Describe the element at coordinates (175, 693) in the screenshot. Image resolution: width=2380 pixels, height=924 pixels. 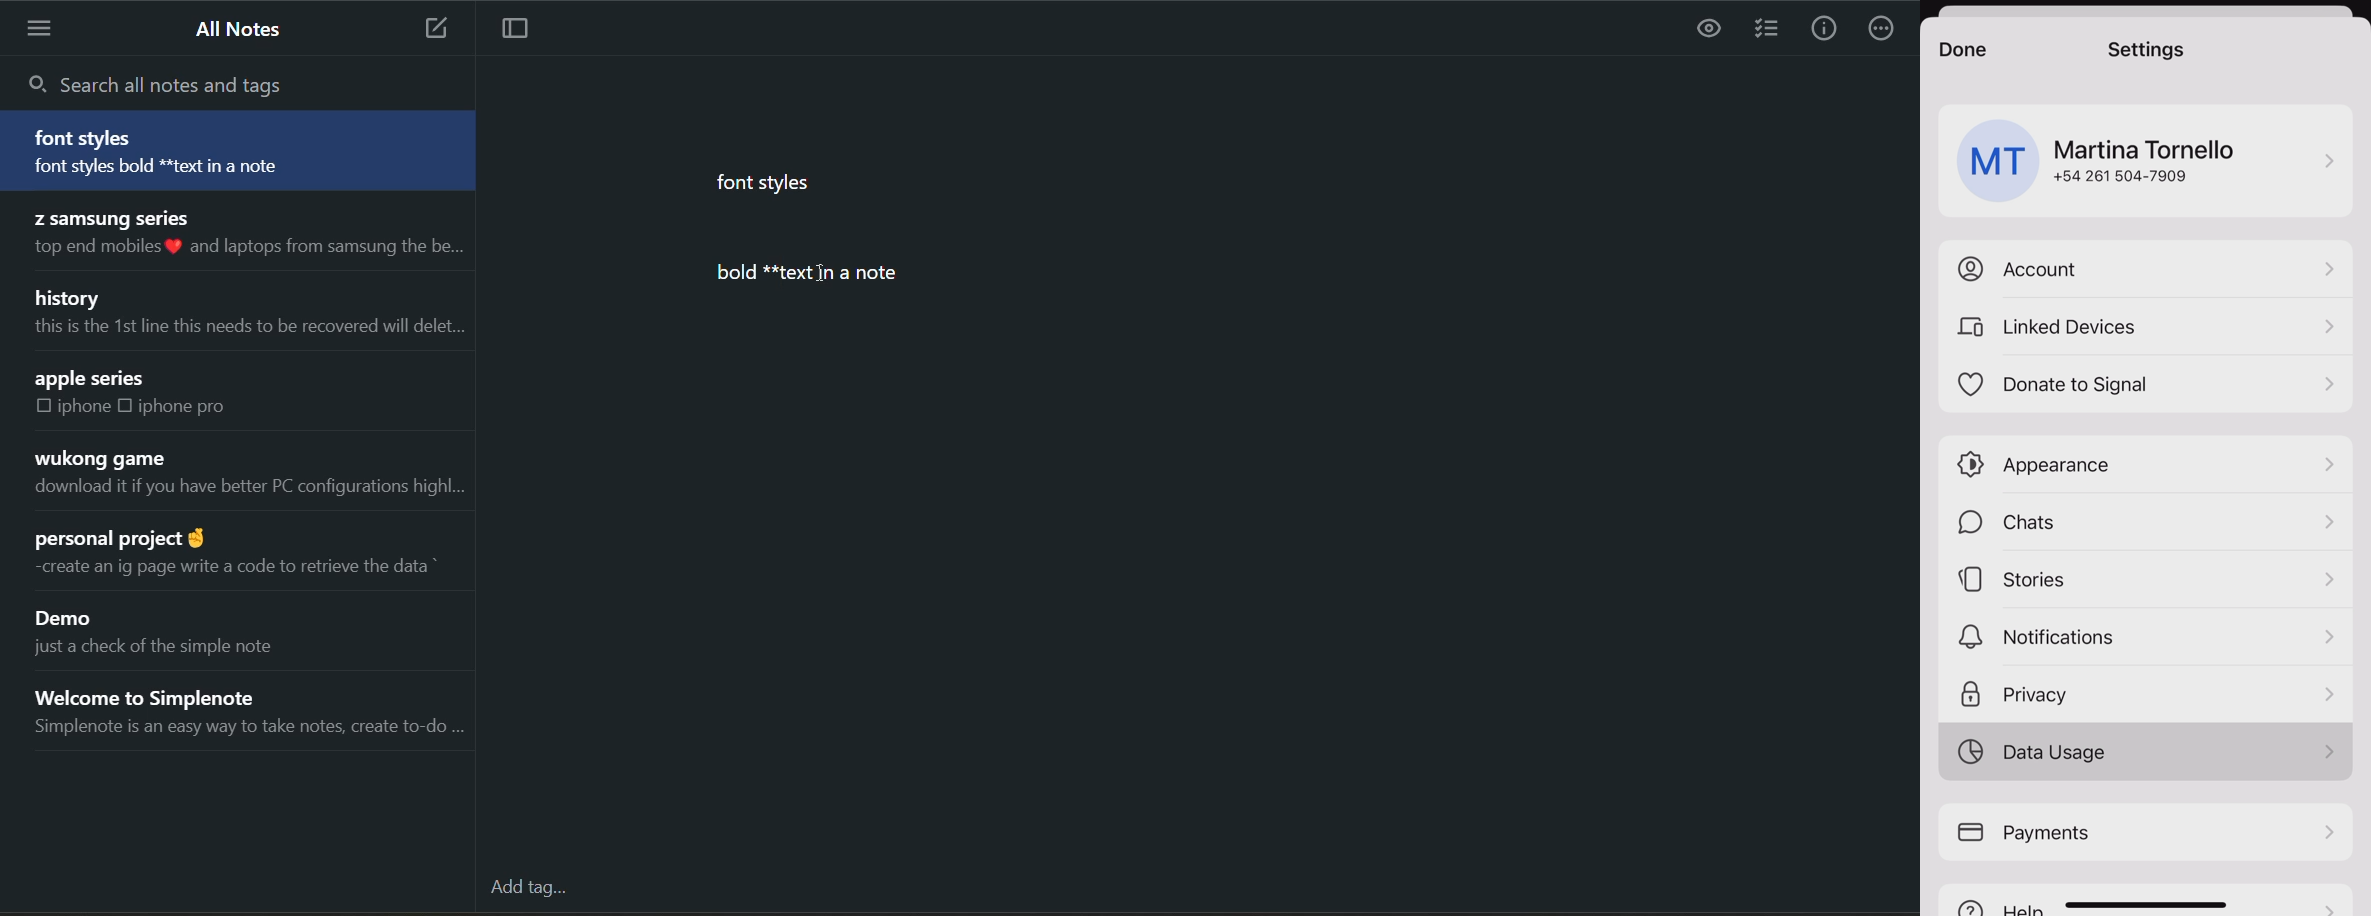
I see `Welcome to Simplenote` at that location.